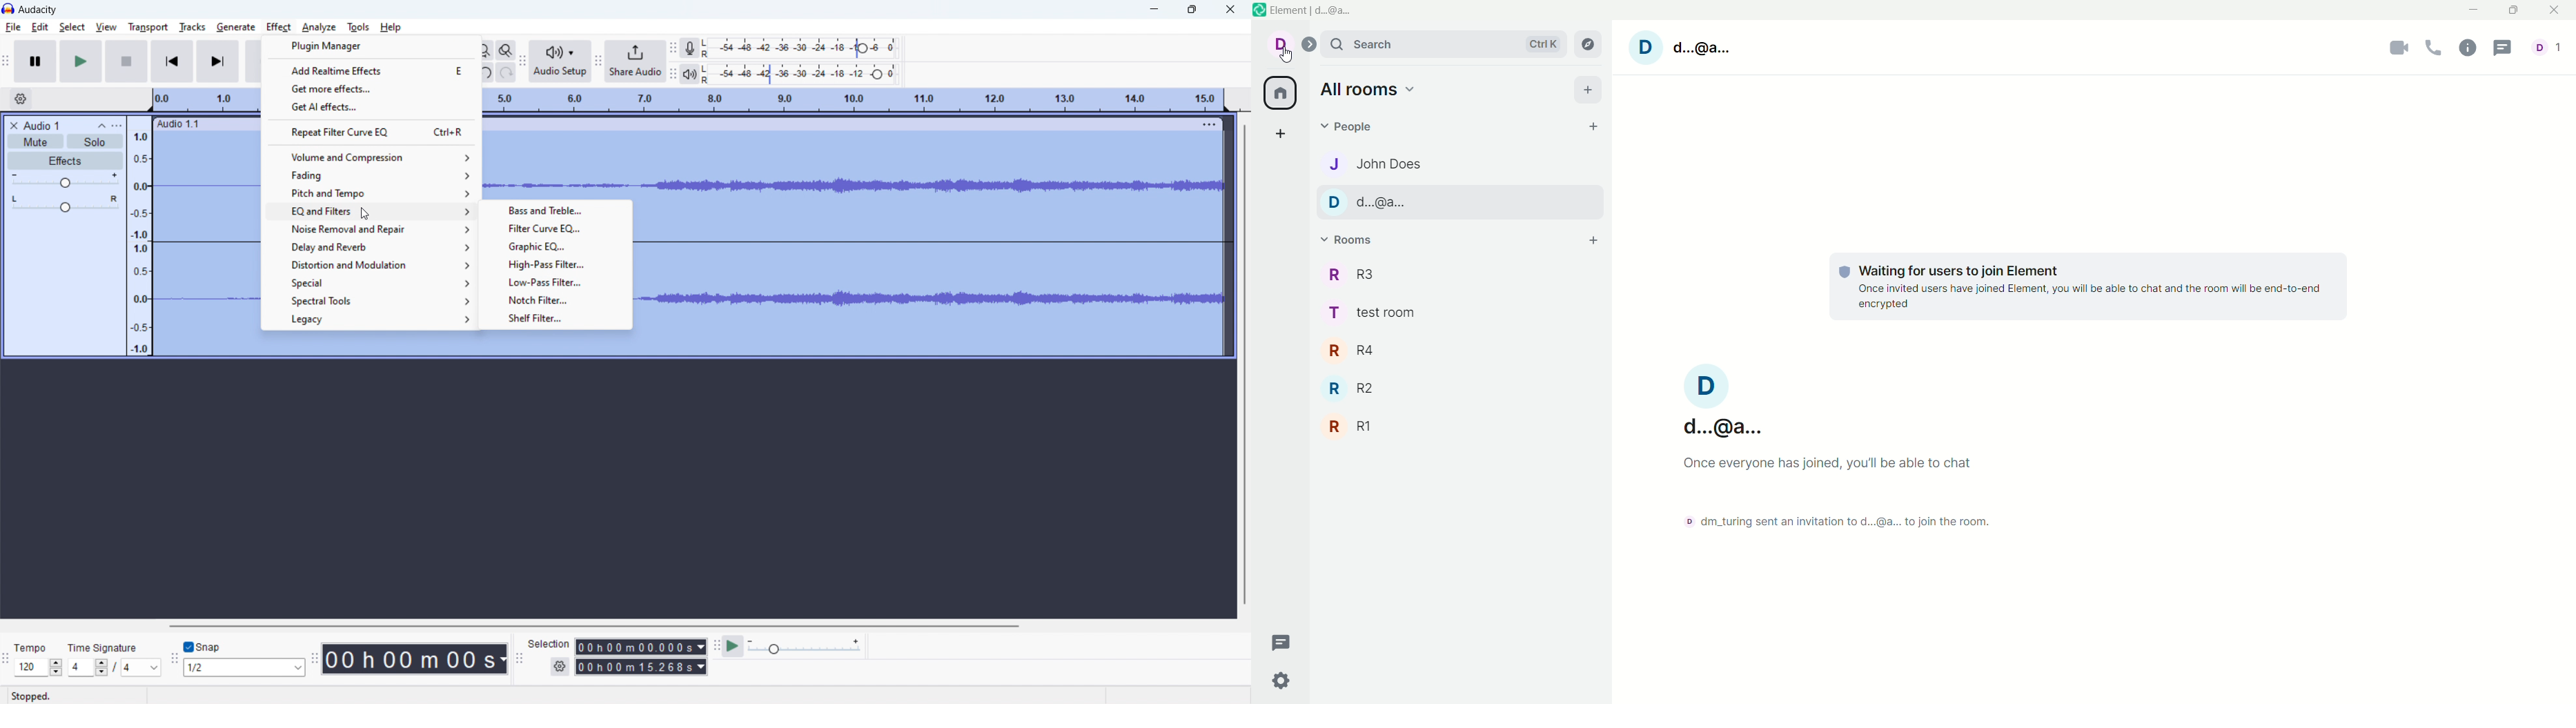 Image resolution: width=2576 pixels, height=728 pixels. I want to click on audio setup, so click(562, 63).